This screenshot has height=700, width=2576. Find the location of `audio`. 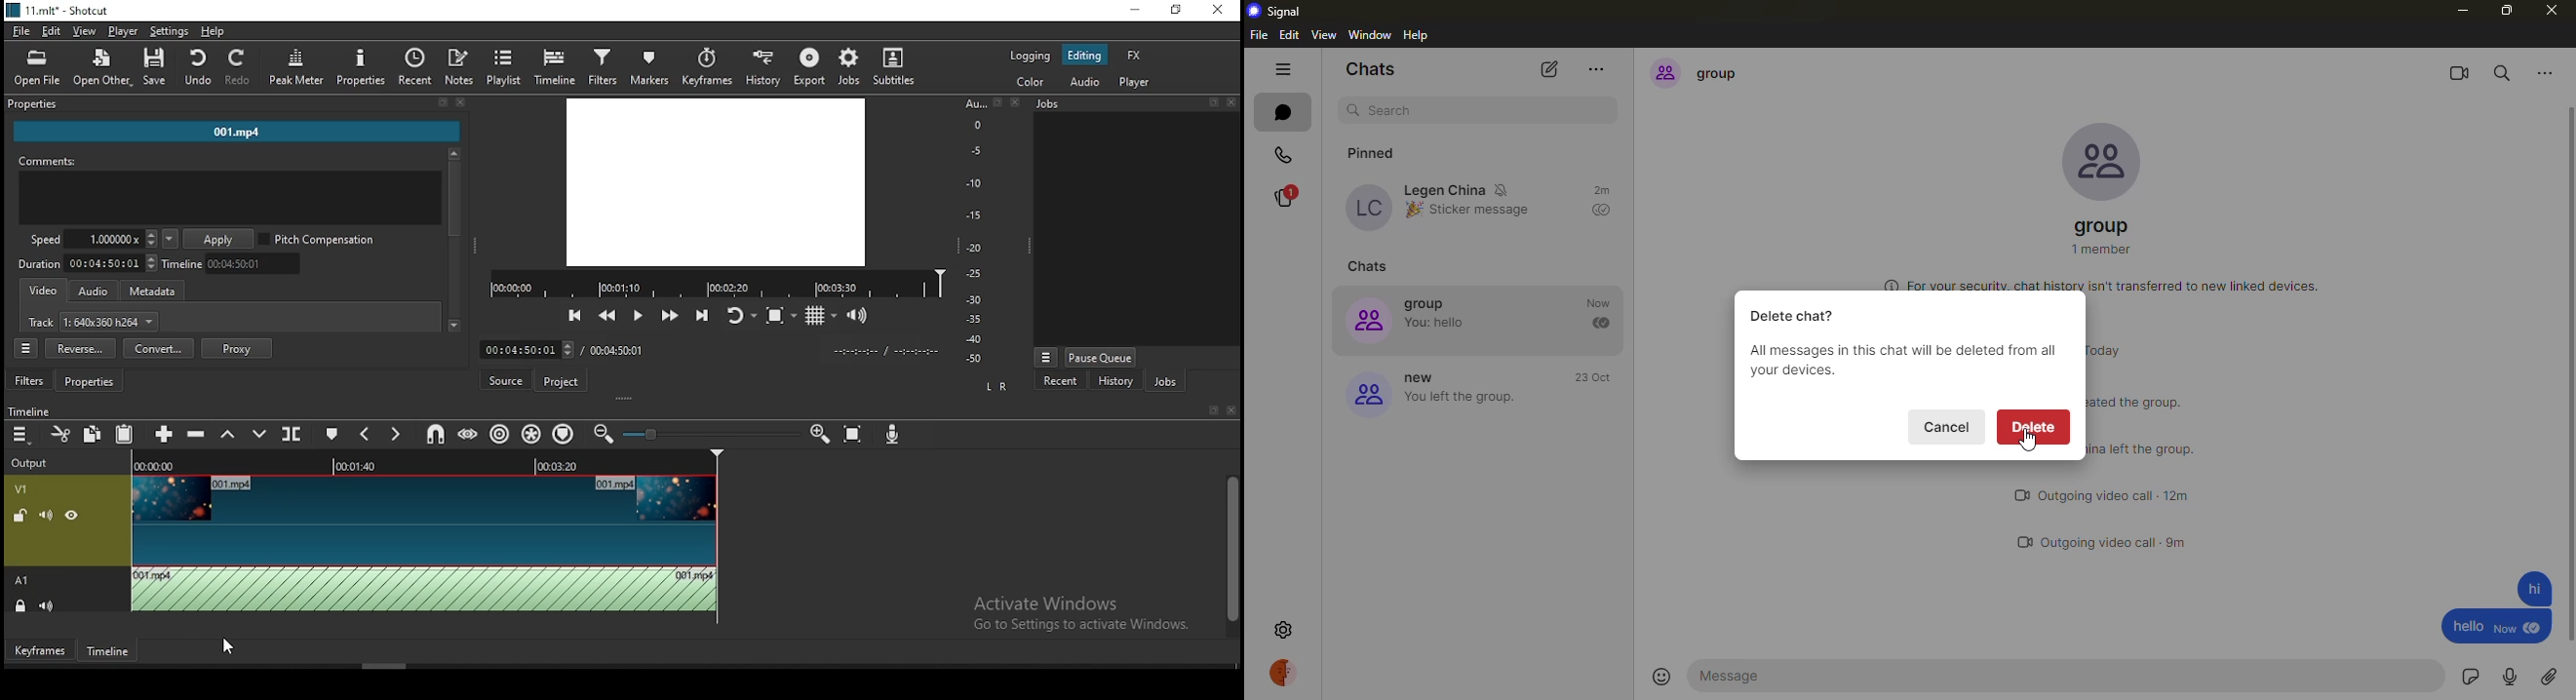

audio is located at coordinates (92, 292).